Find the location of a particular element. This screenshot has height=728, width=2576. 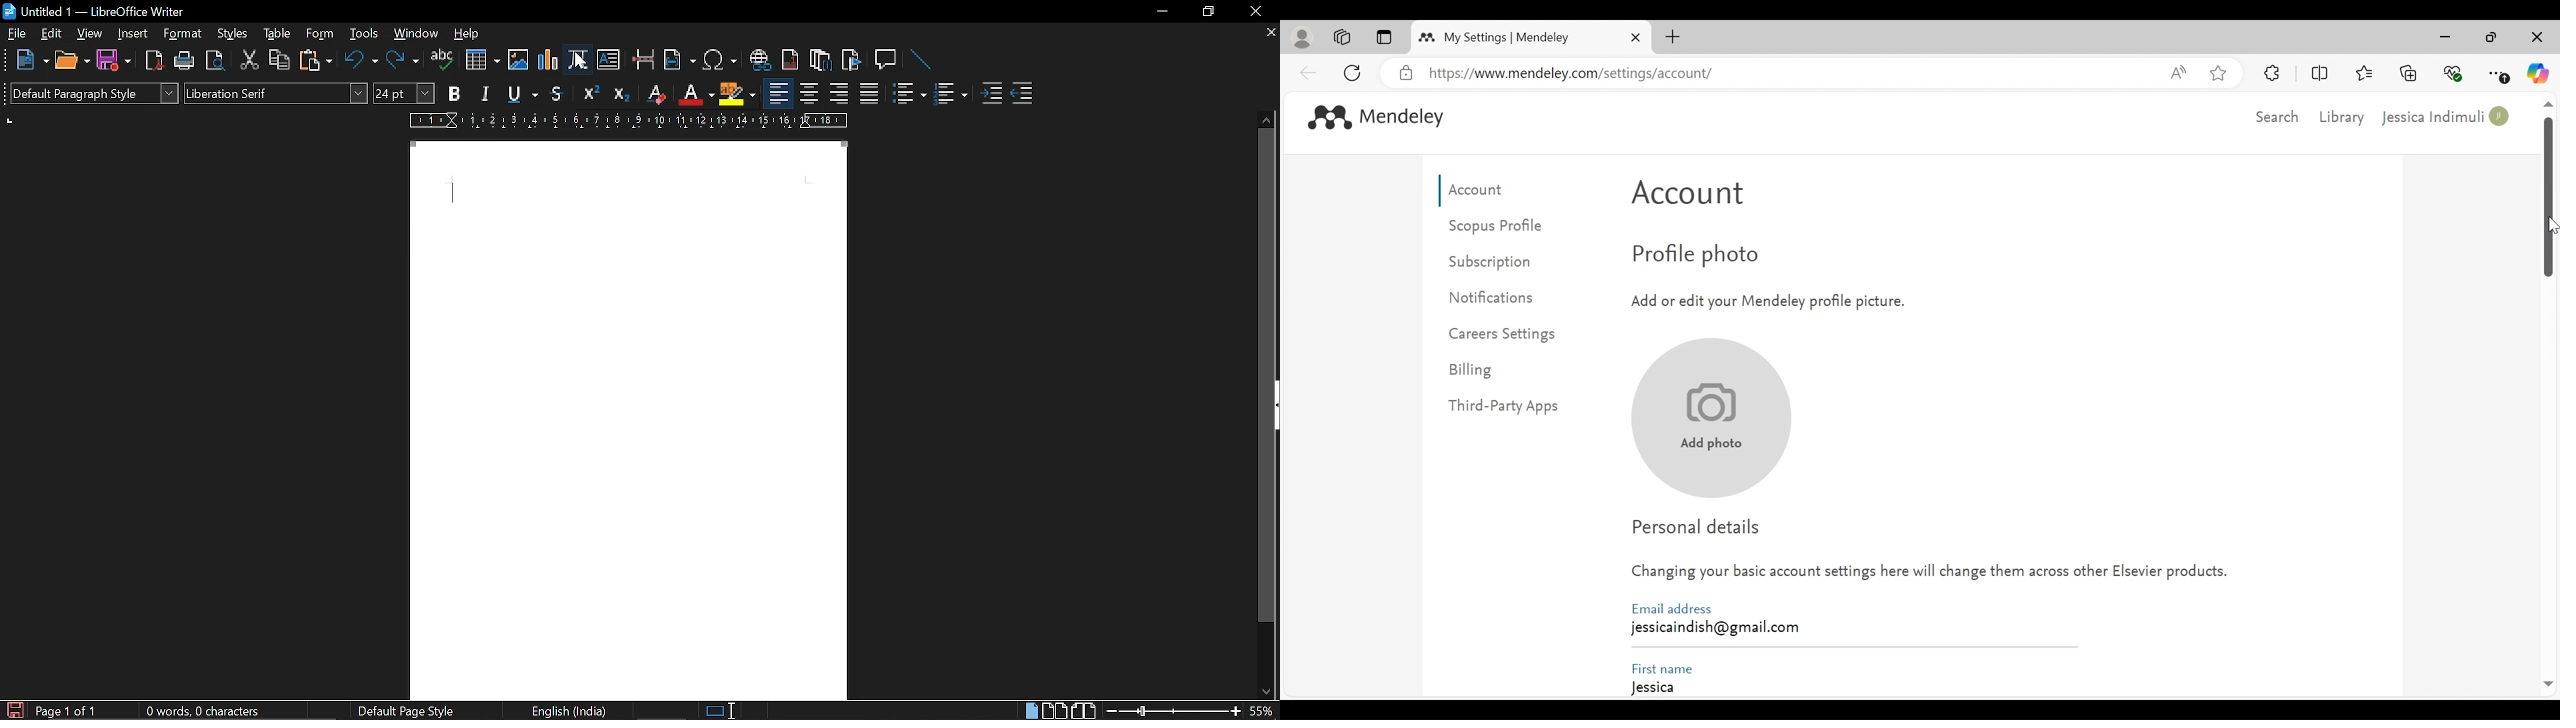

Maximize is located at coordinates (2491, 39).